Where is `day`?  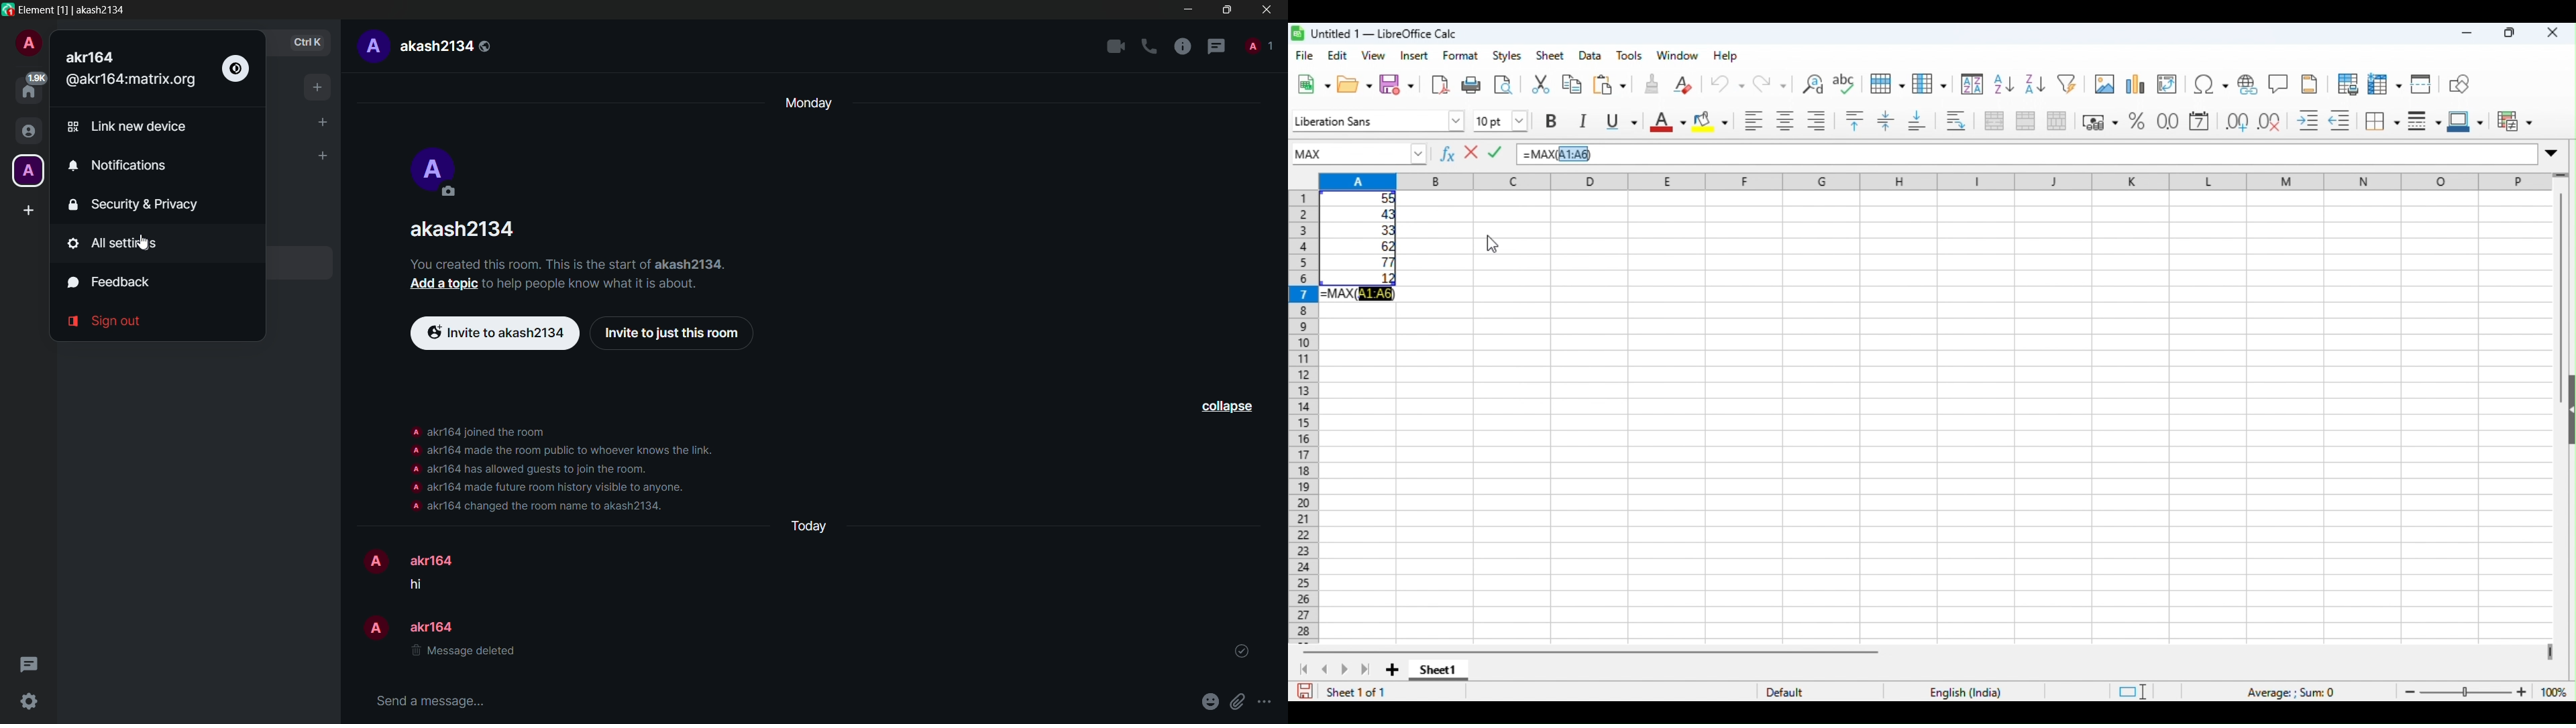
day is located at coordinates (807, 526).